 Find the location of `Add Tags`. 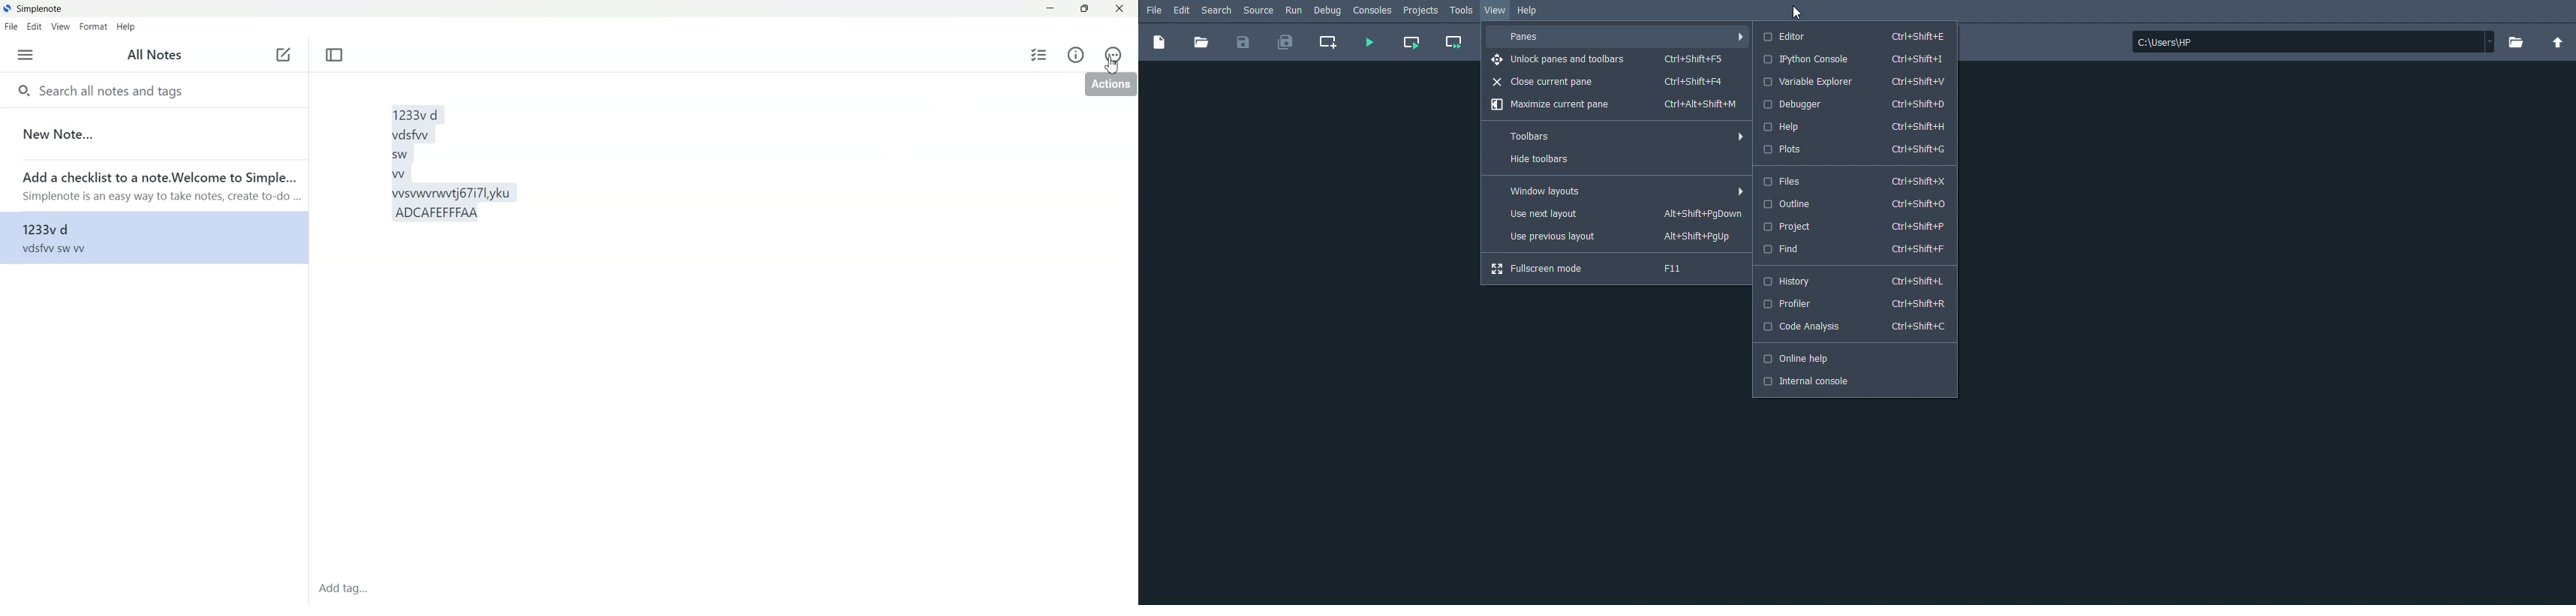

Add Tags is located at coordinates (347, 589).